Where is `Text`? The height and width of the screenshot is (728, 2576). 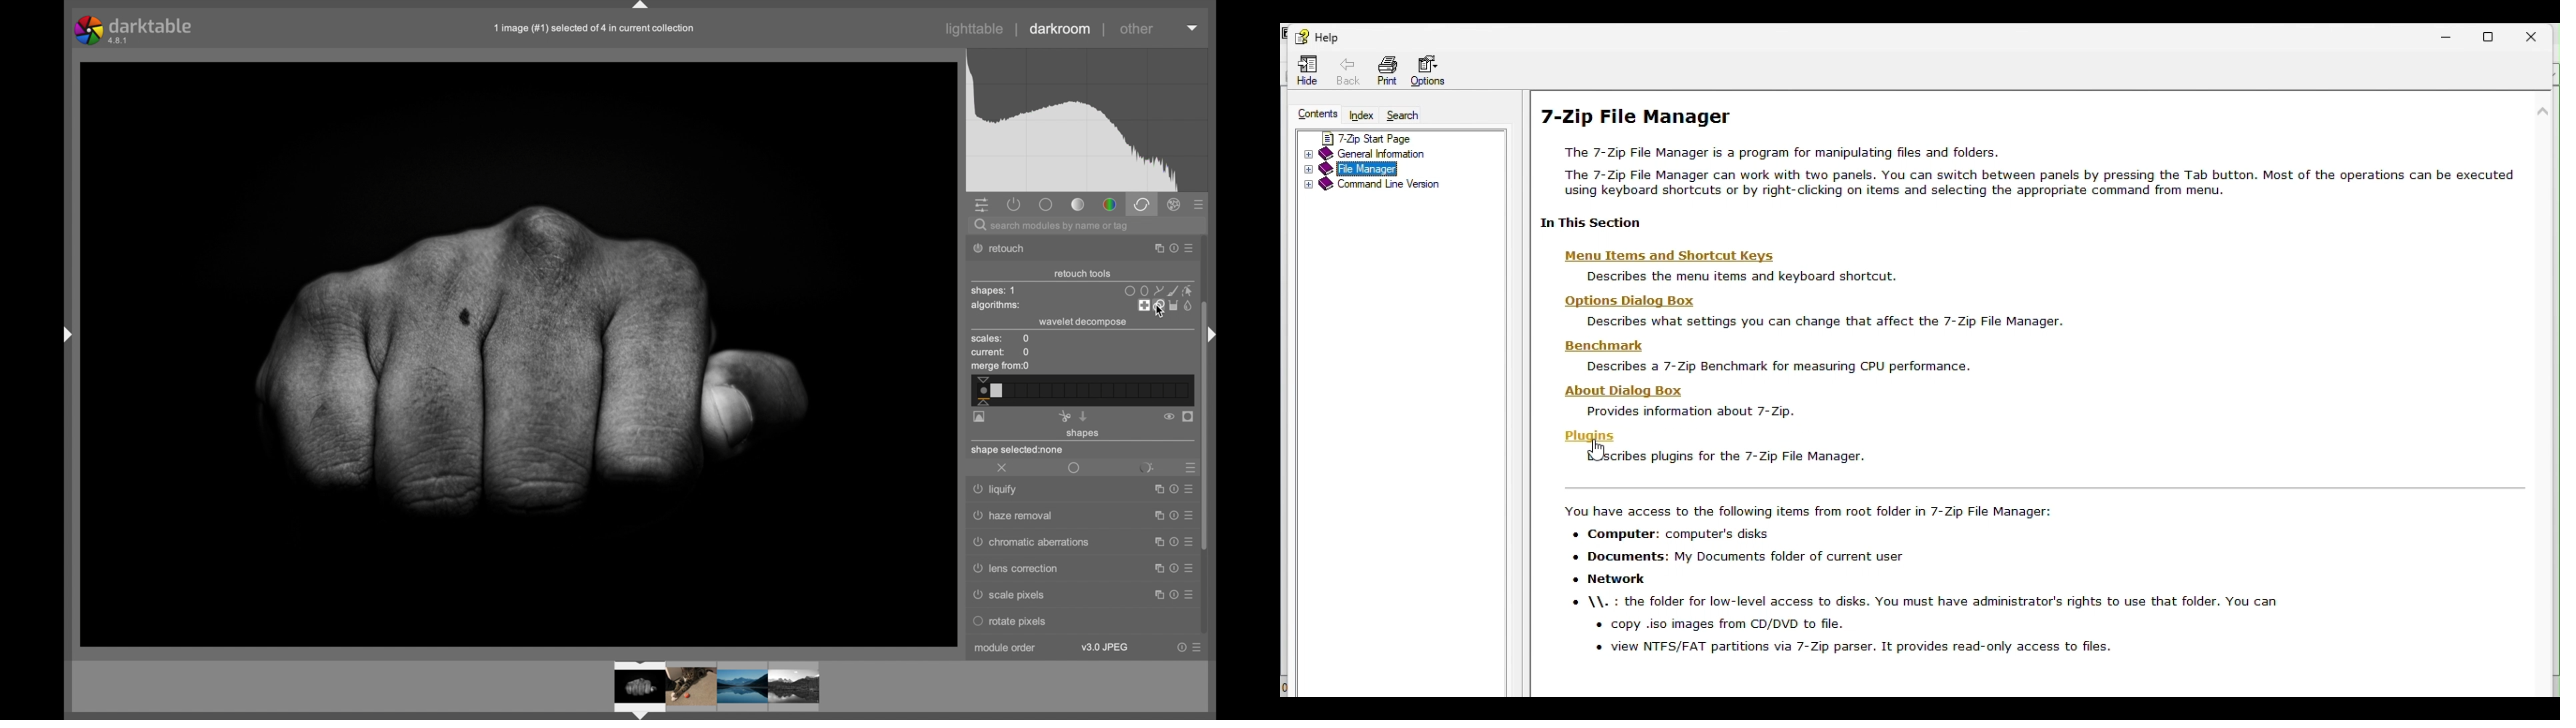
Text is located at coordinates (1932, 593).